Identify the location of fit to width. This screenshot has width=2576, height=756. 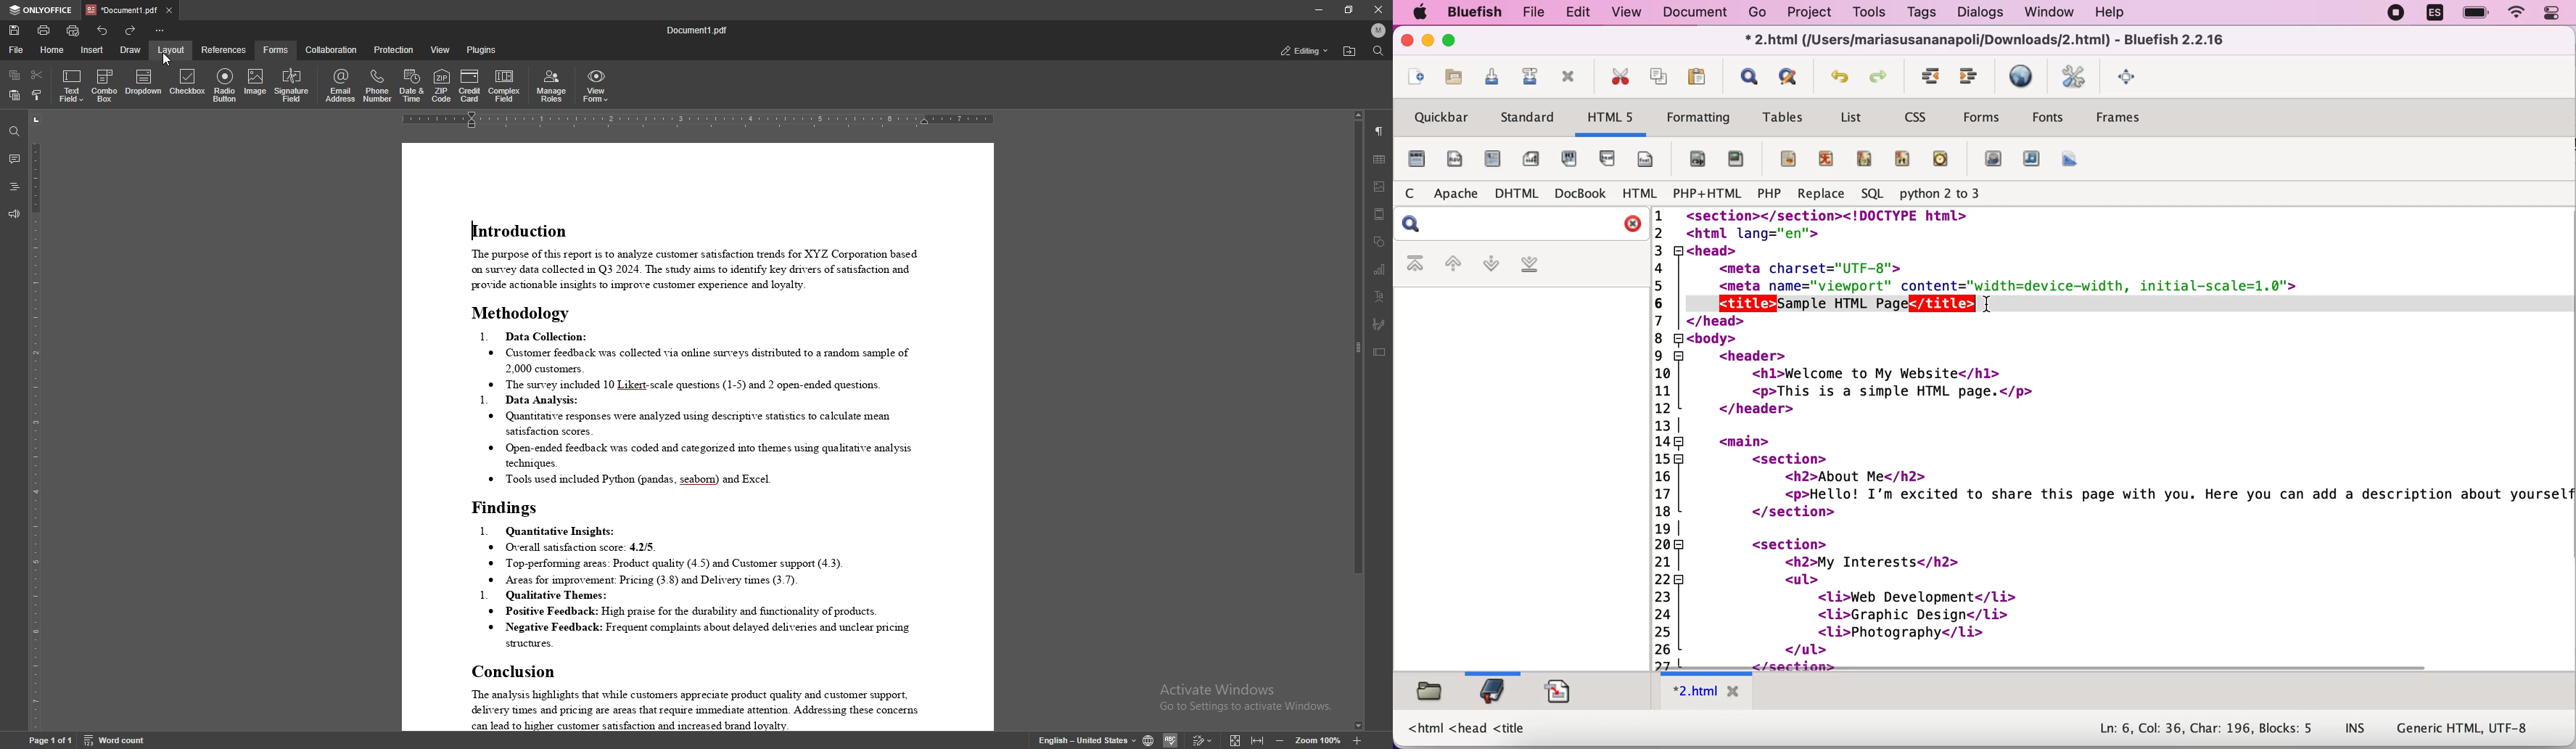
(1259, 740).